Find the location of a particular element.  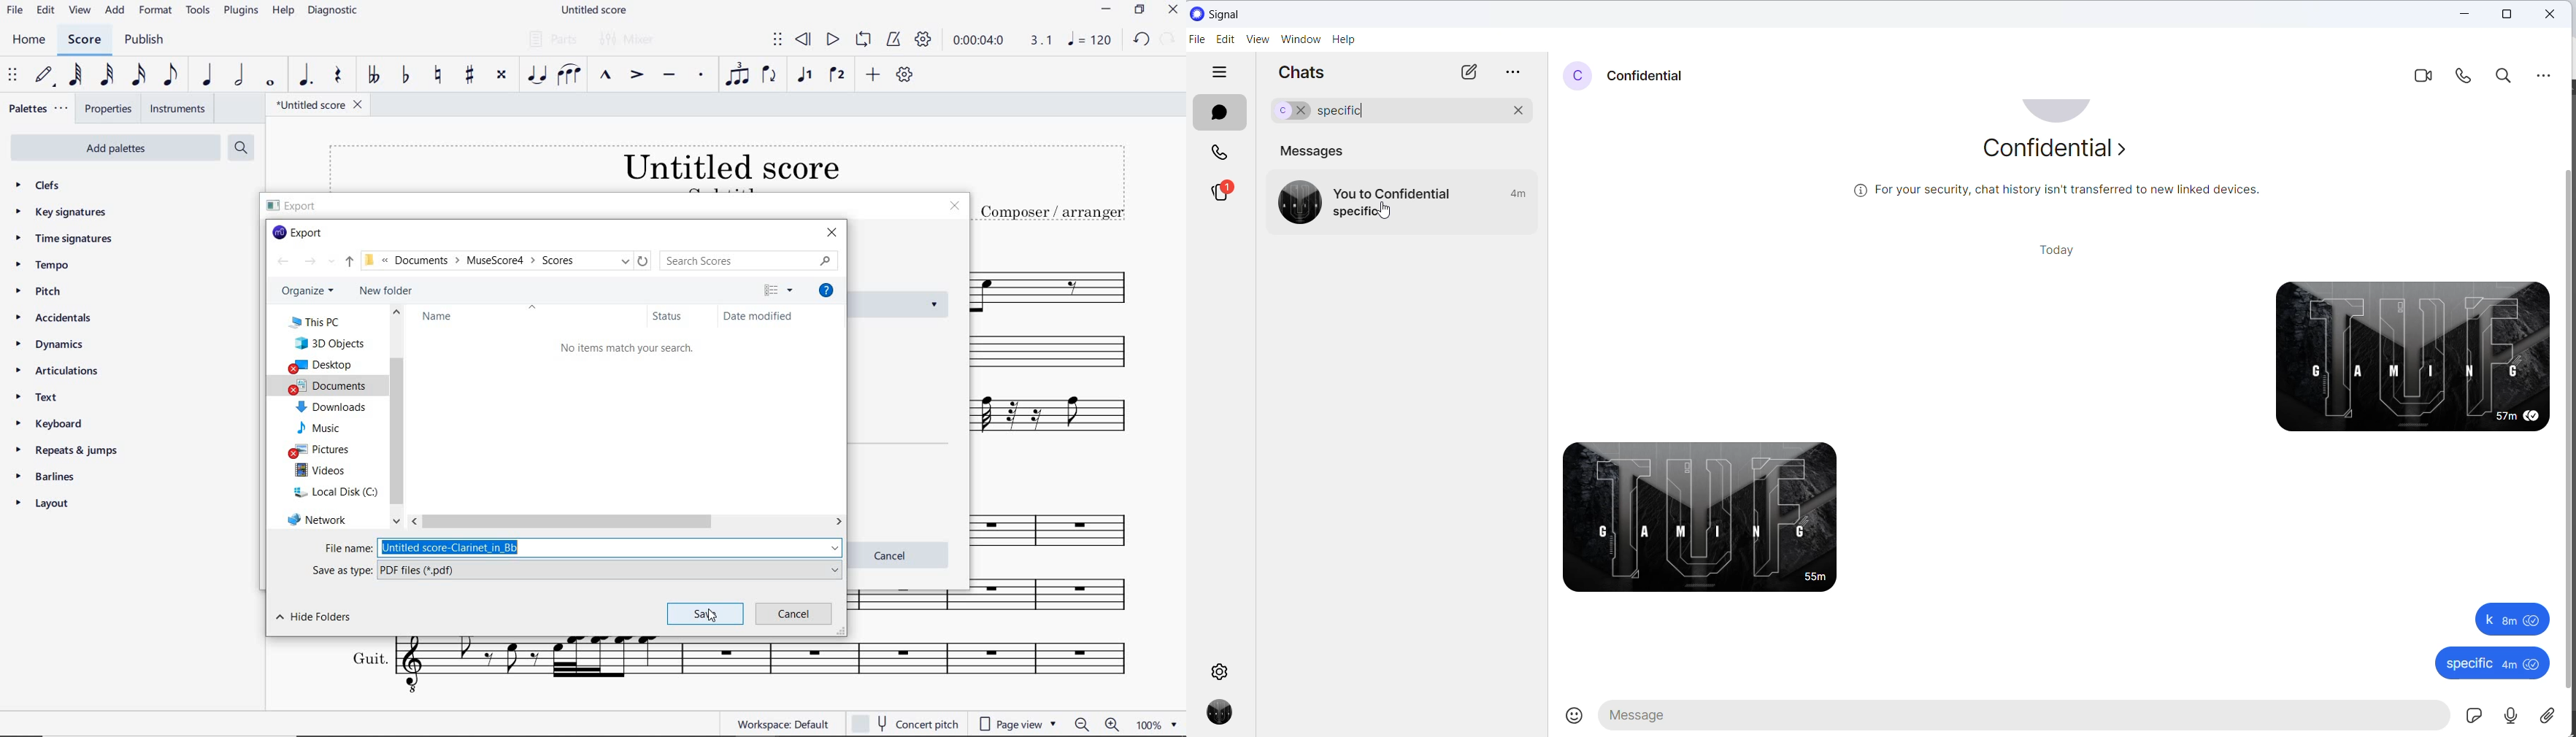

SCROLLBAR is located at coordinates (396, 416).